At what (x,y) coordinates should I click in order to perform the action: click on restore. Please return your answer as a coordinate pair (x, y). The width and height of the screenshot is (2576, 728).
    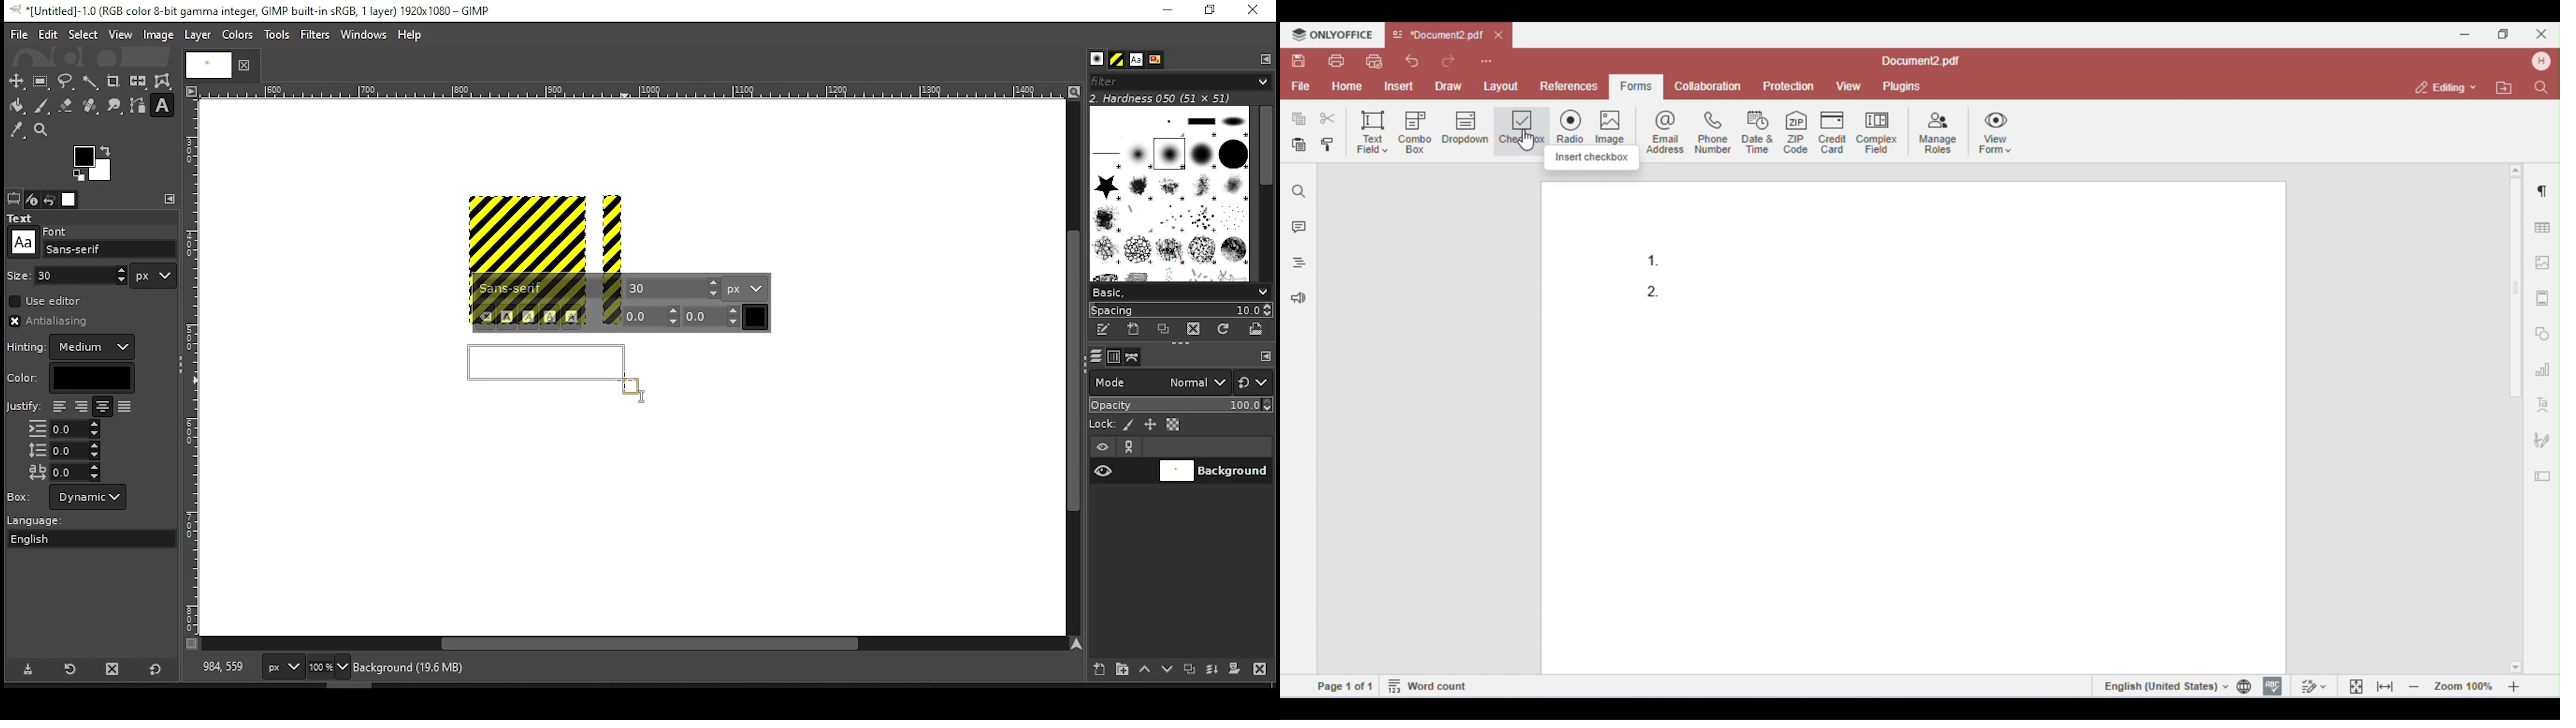
    Looking at the image, I should click on (1212, 11).